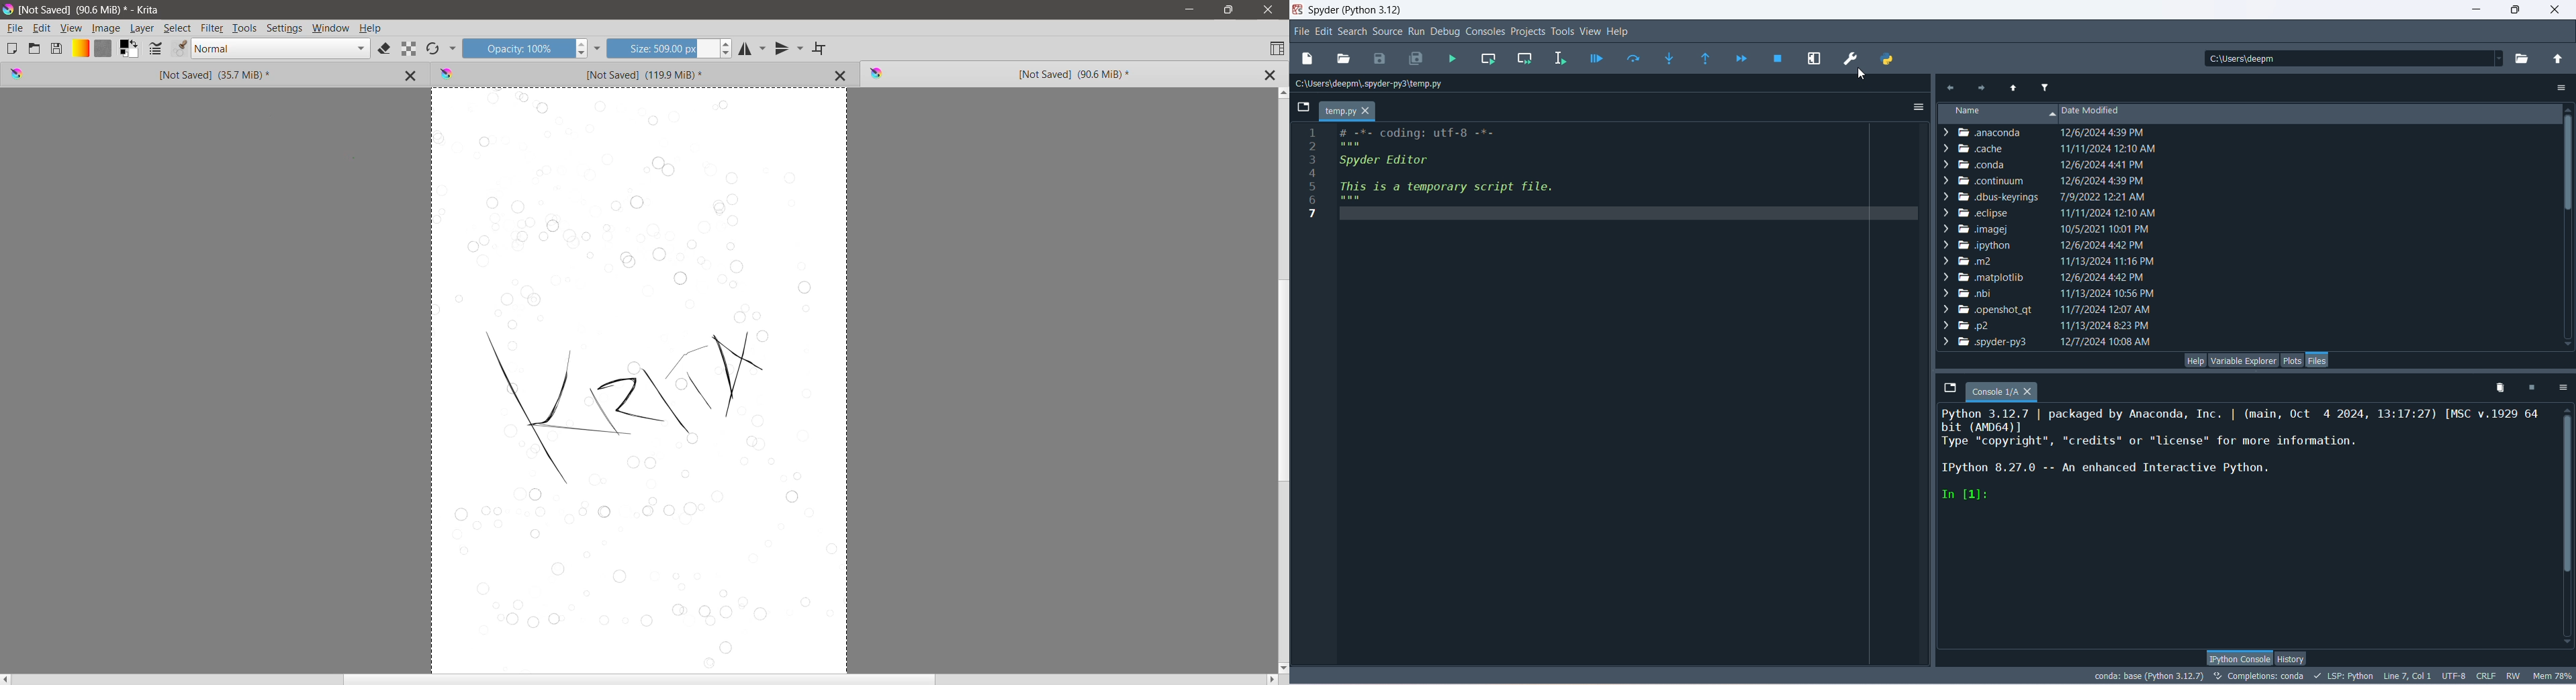 The width and height of the screenshot is (2576, 700). Describe the element at coordinates (2496, 389) in the screenshot. I see `remove` at that location.